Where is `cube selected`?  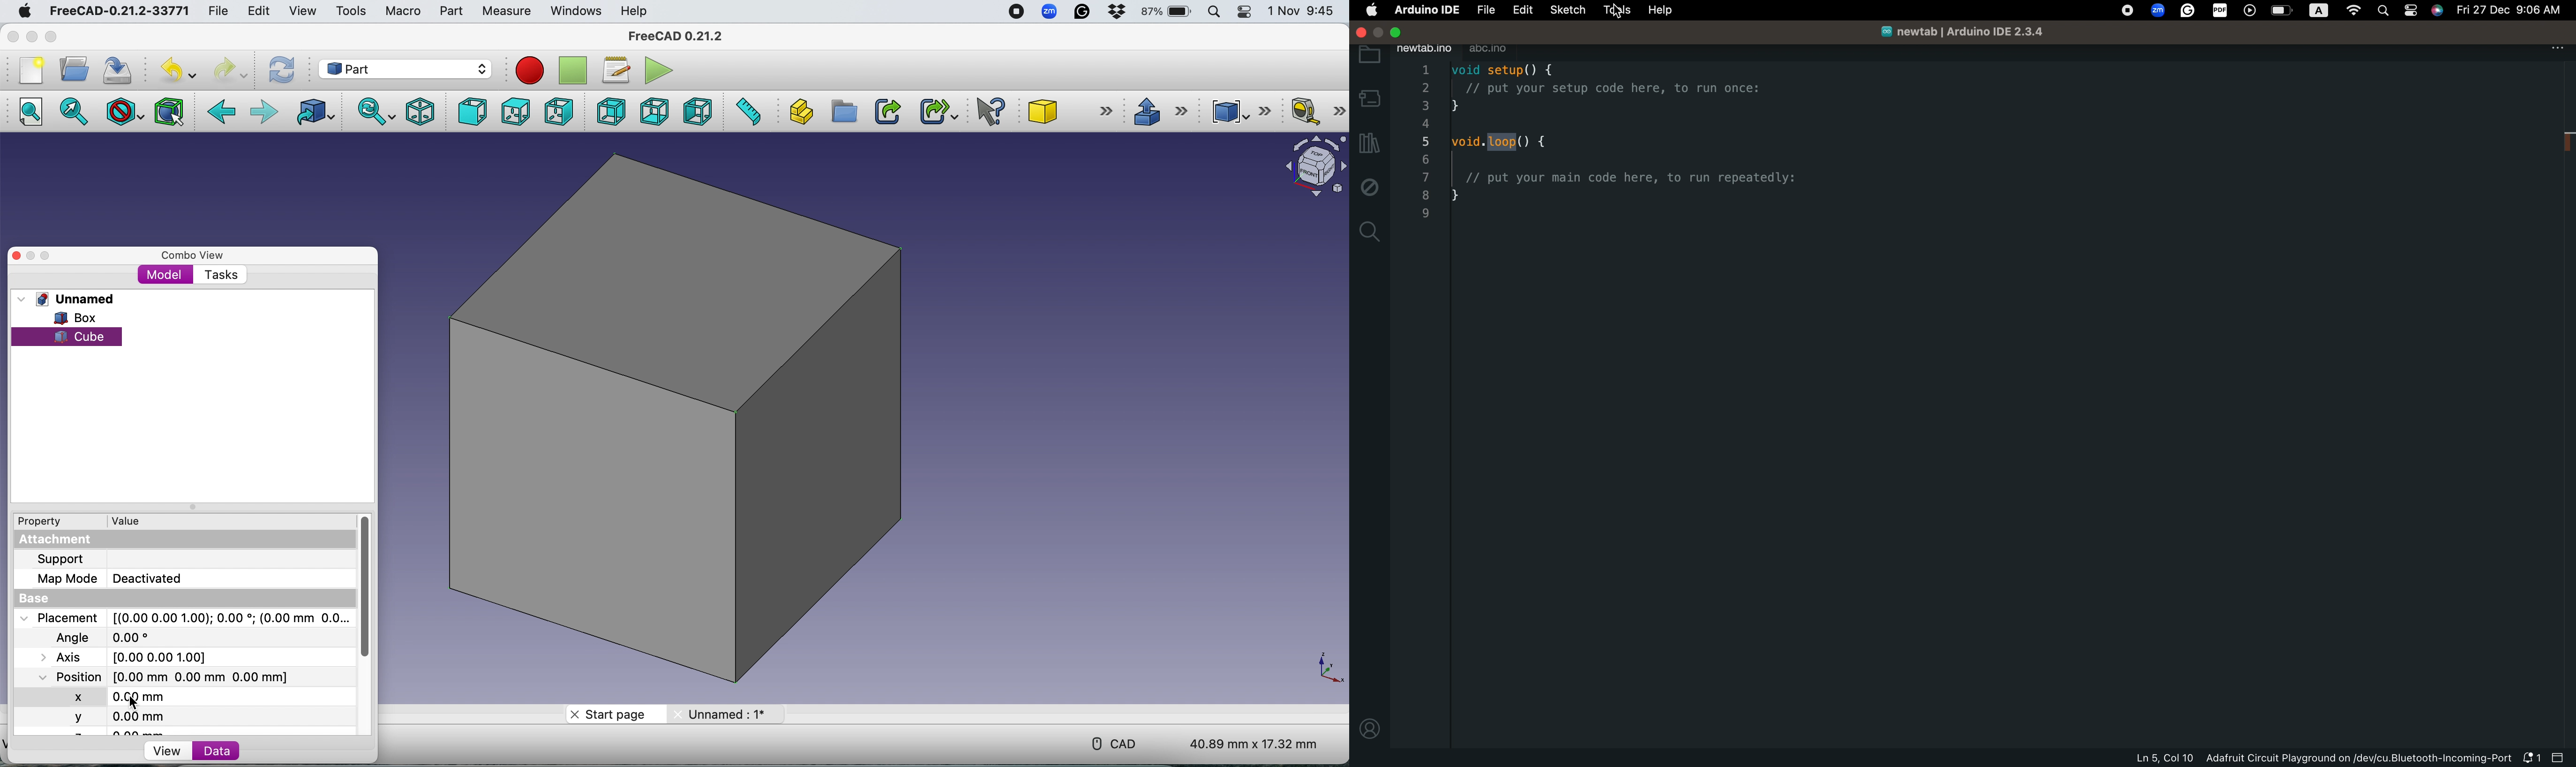 cube selected is located at coordinates (72, 337).